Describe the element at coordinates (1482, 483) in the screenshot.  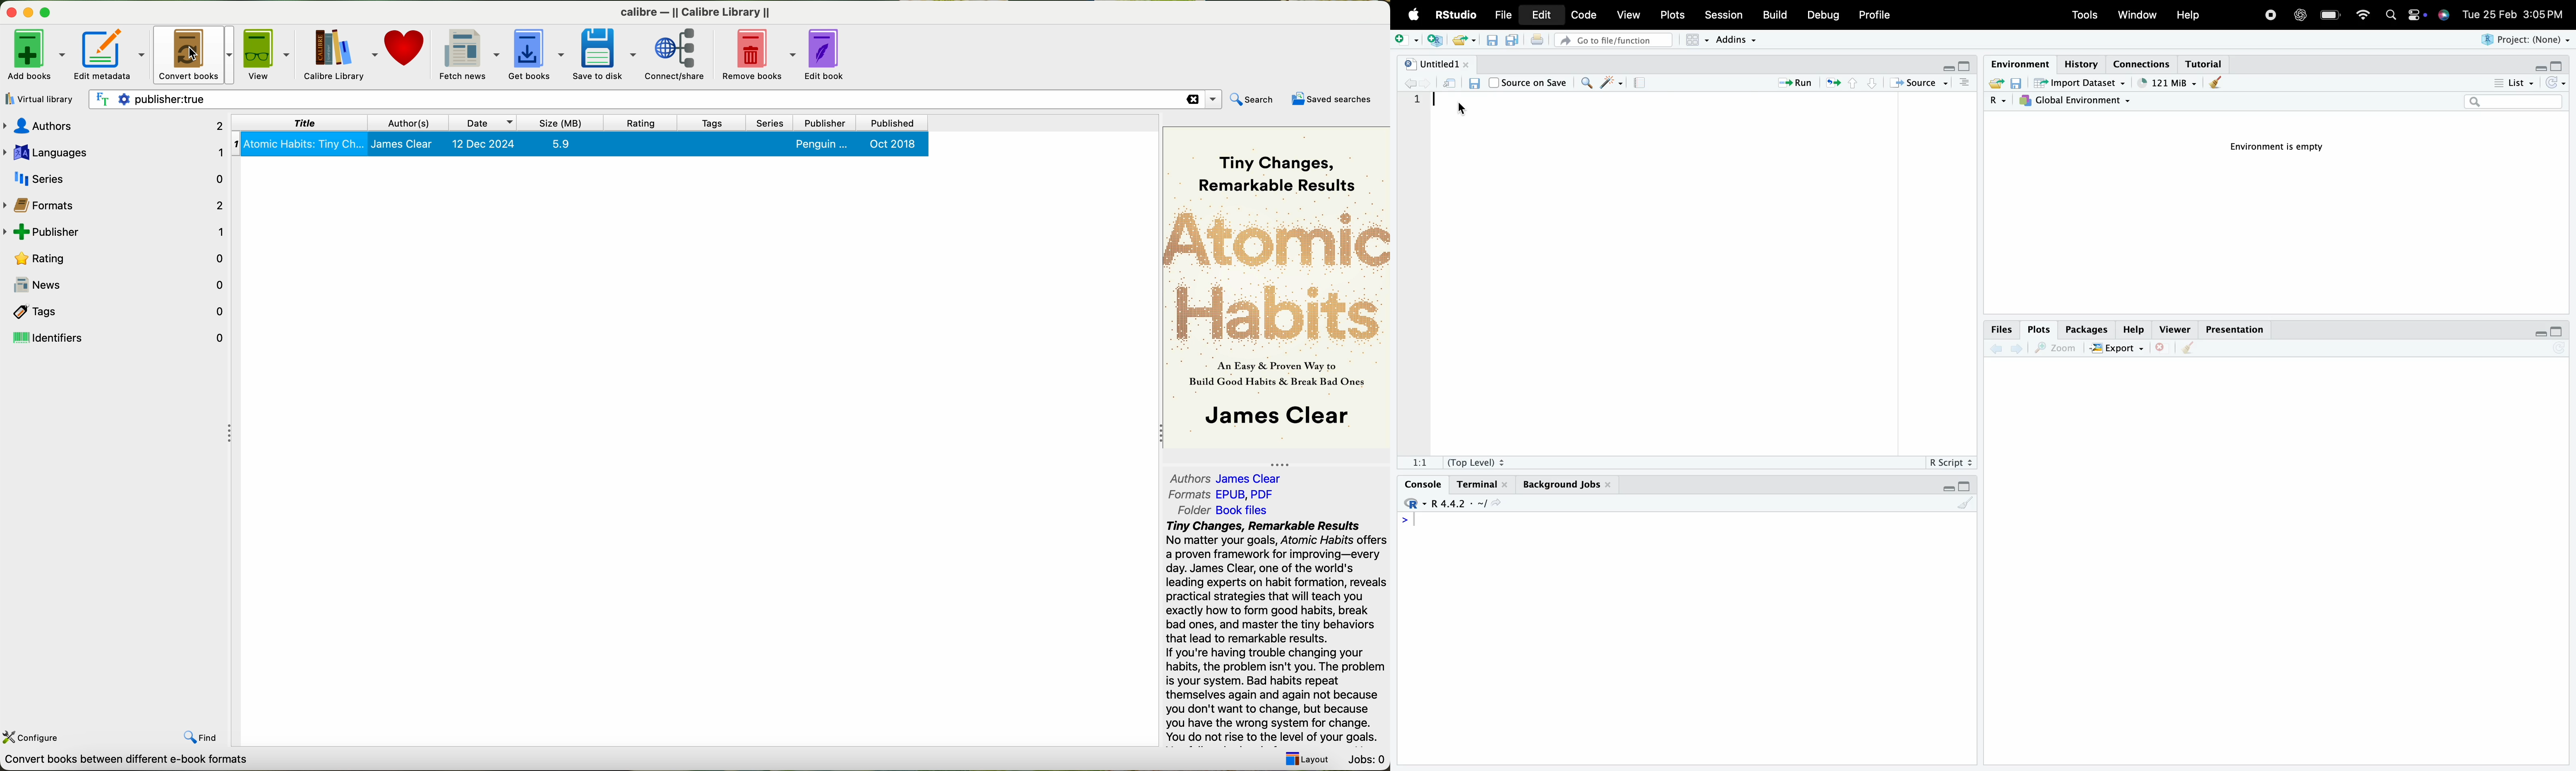
I see `Terminal` at that location.